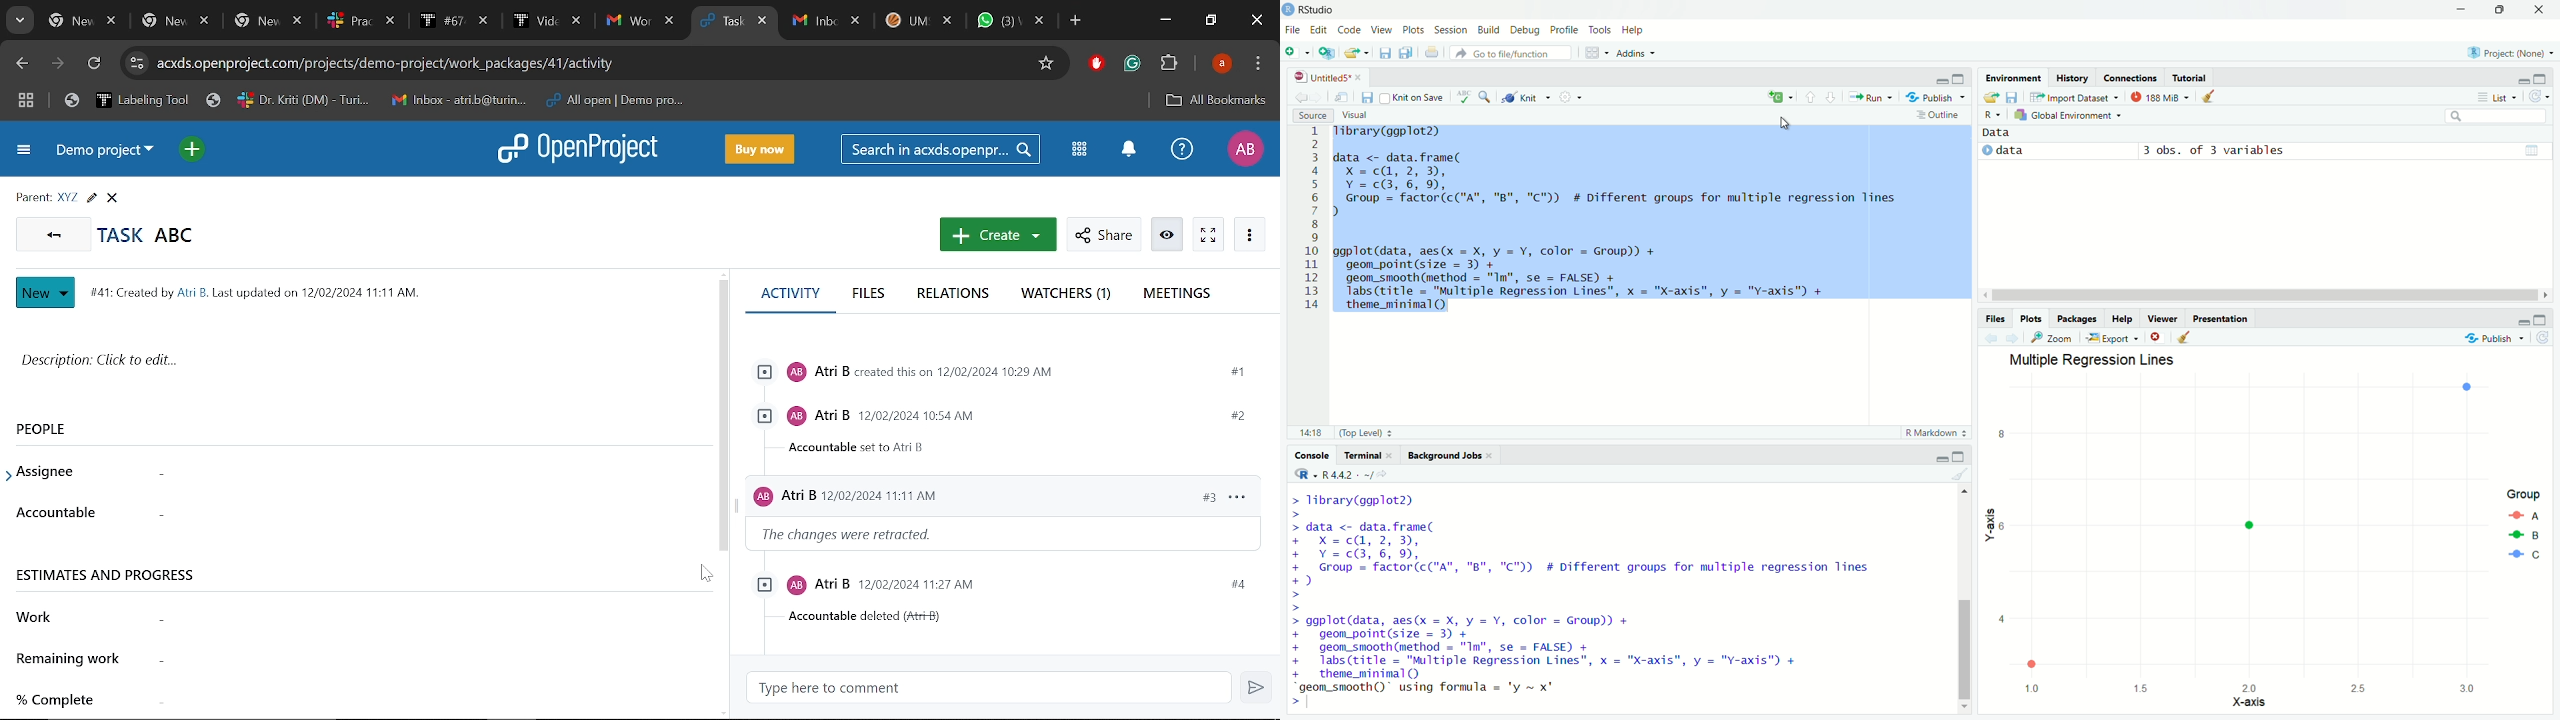  What do you see at coordinates (1295, 30) in the screenshot?
I see `File` at bounding box center [1295, 30].